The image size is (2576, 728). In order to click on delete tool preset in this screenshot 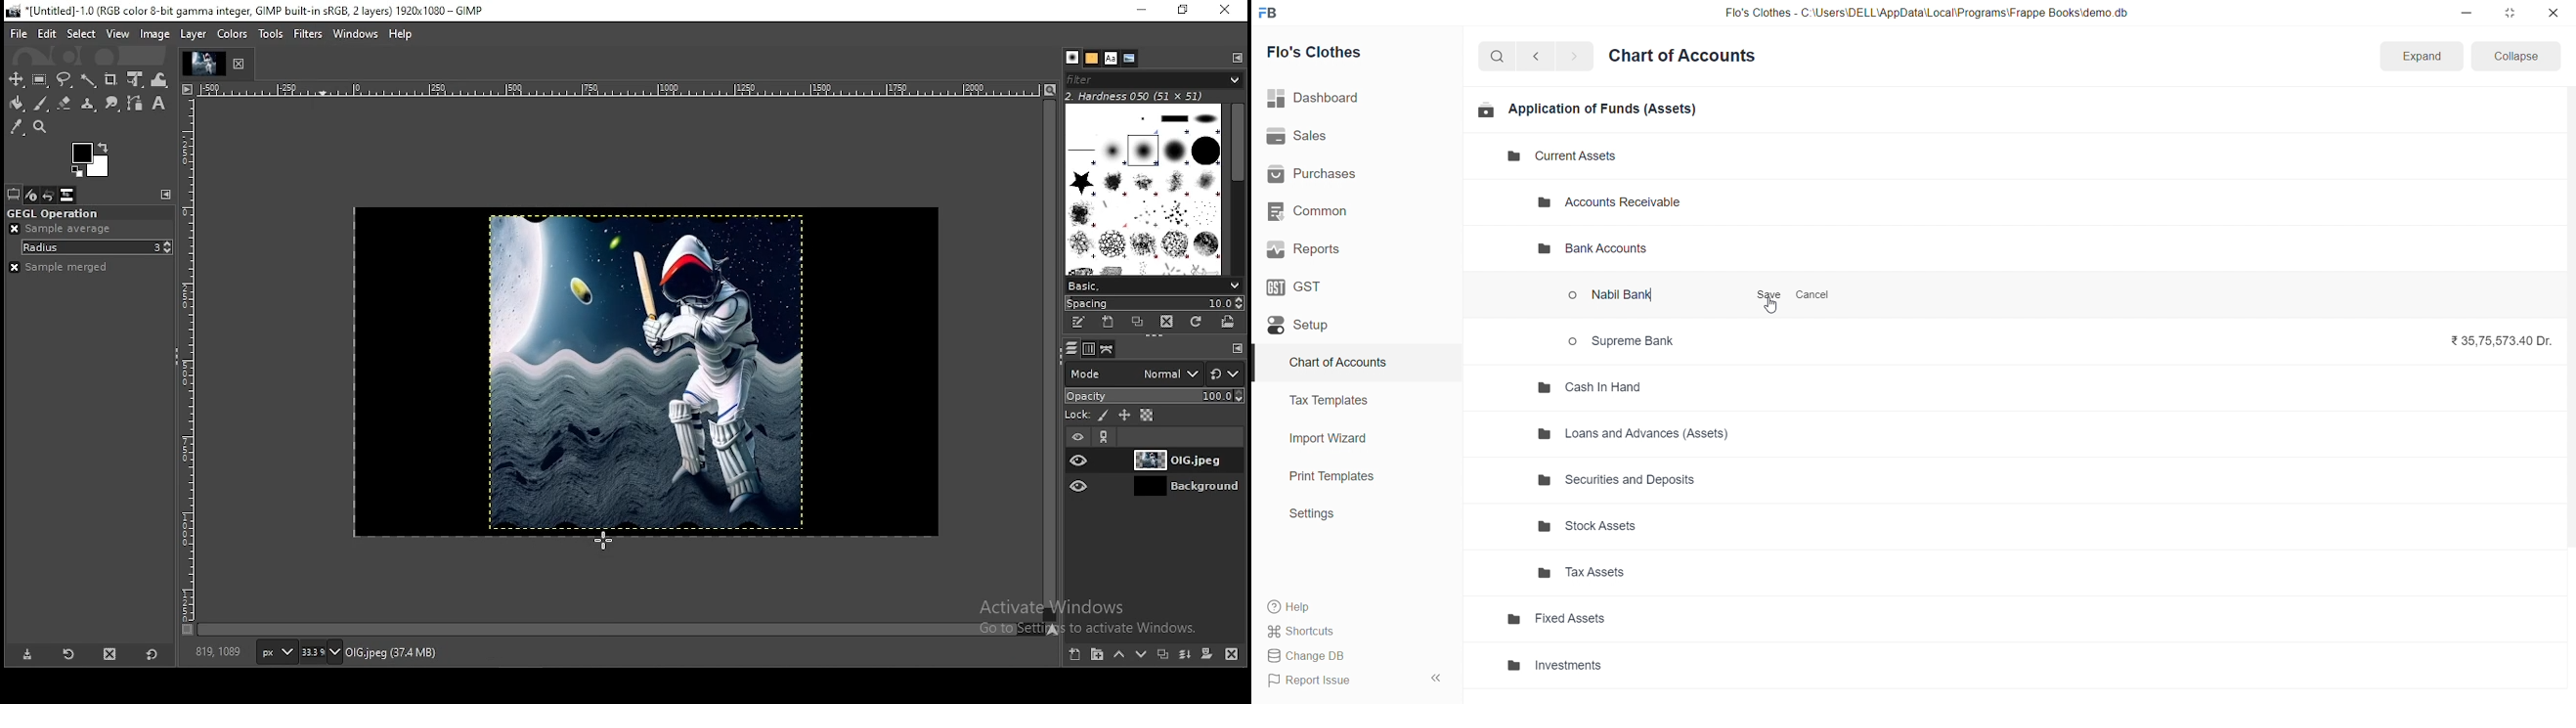, I will do `click(108, 657)`.